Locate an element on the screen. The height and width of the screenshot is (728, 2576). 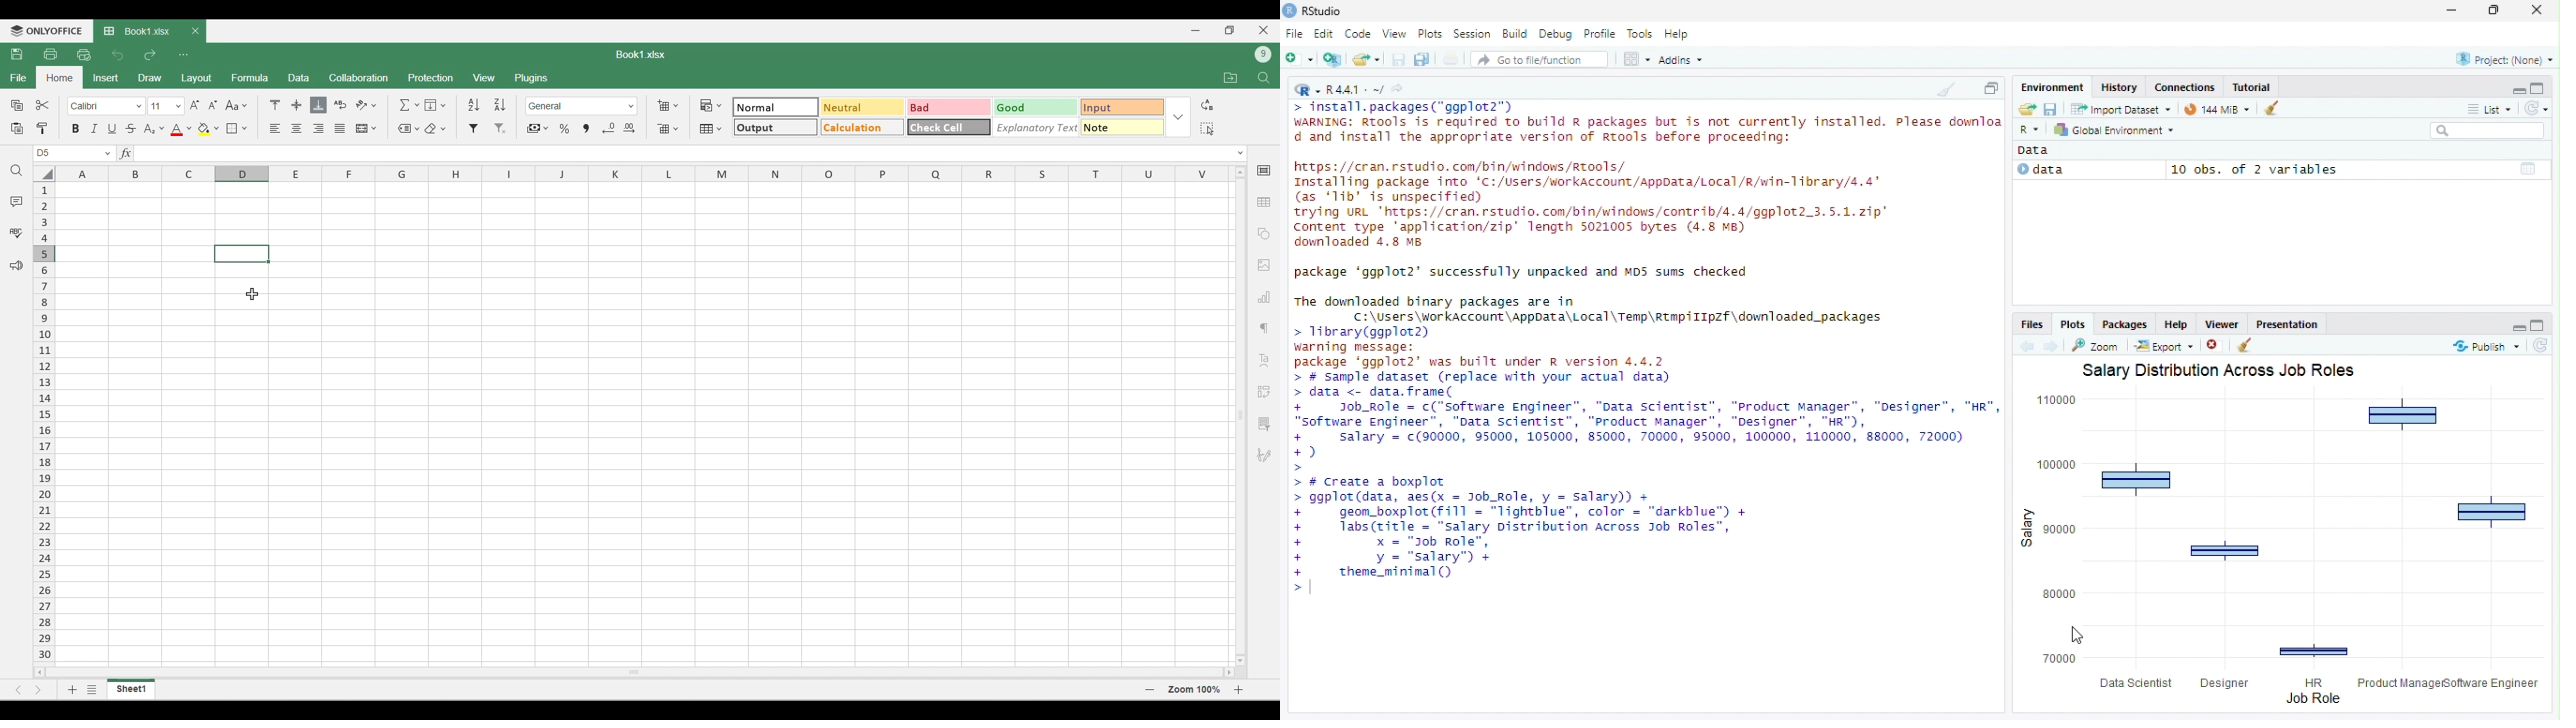
Close is located at coordinates (2540, 10).